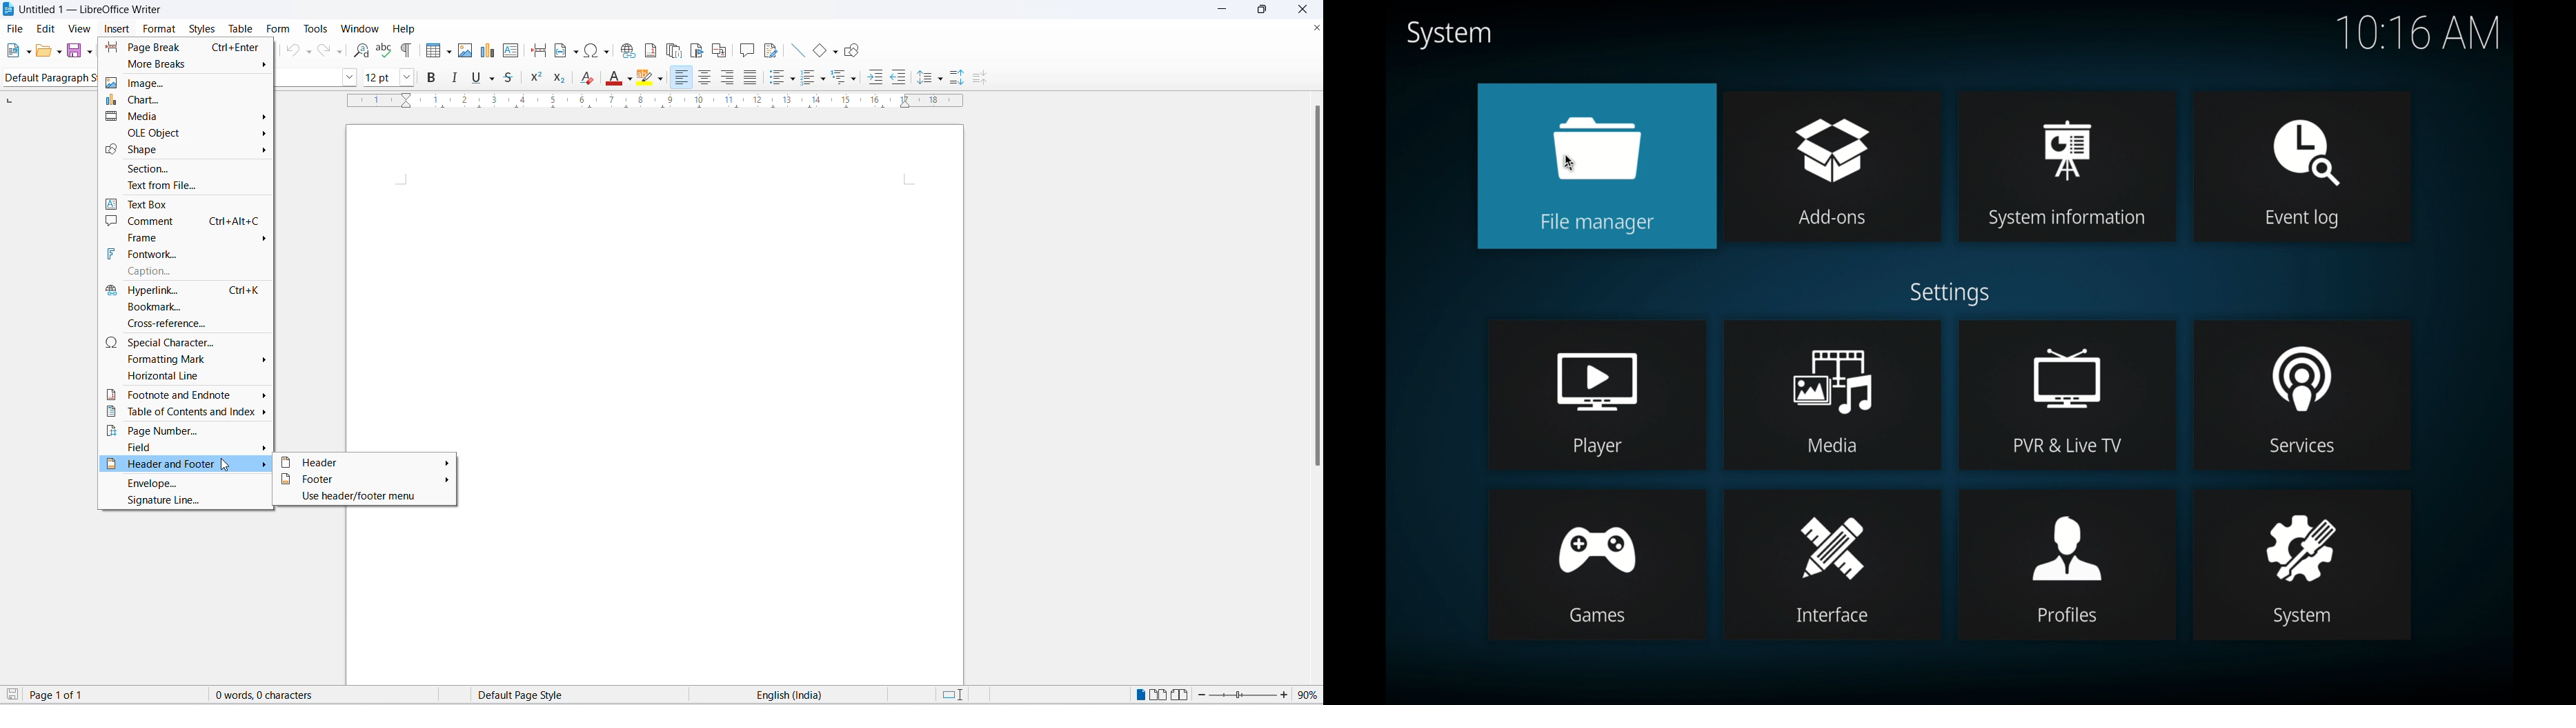  I want to click on outline format, so click(842, 79).